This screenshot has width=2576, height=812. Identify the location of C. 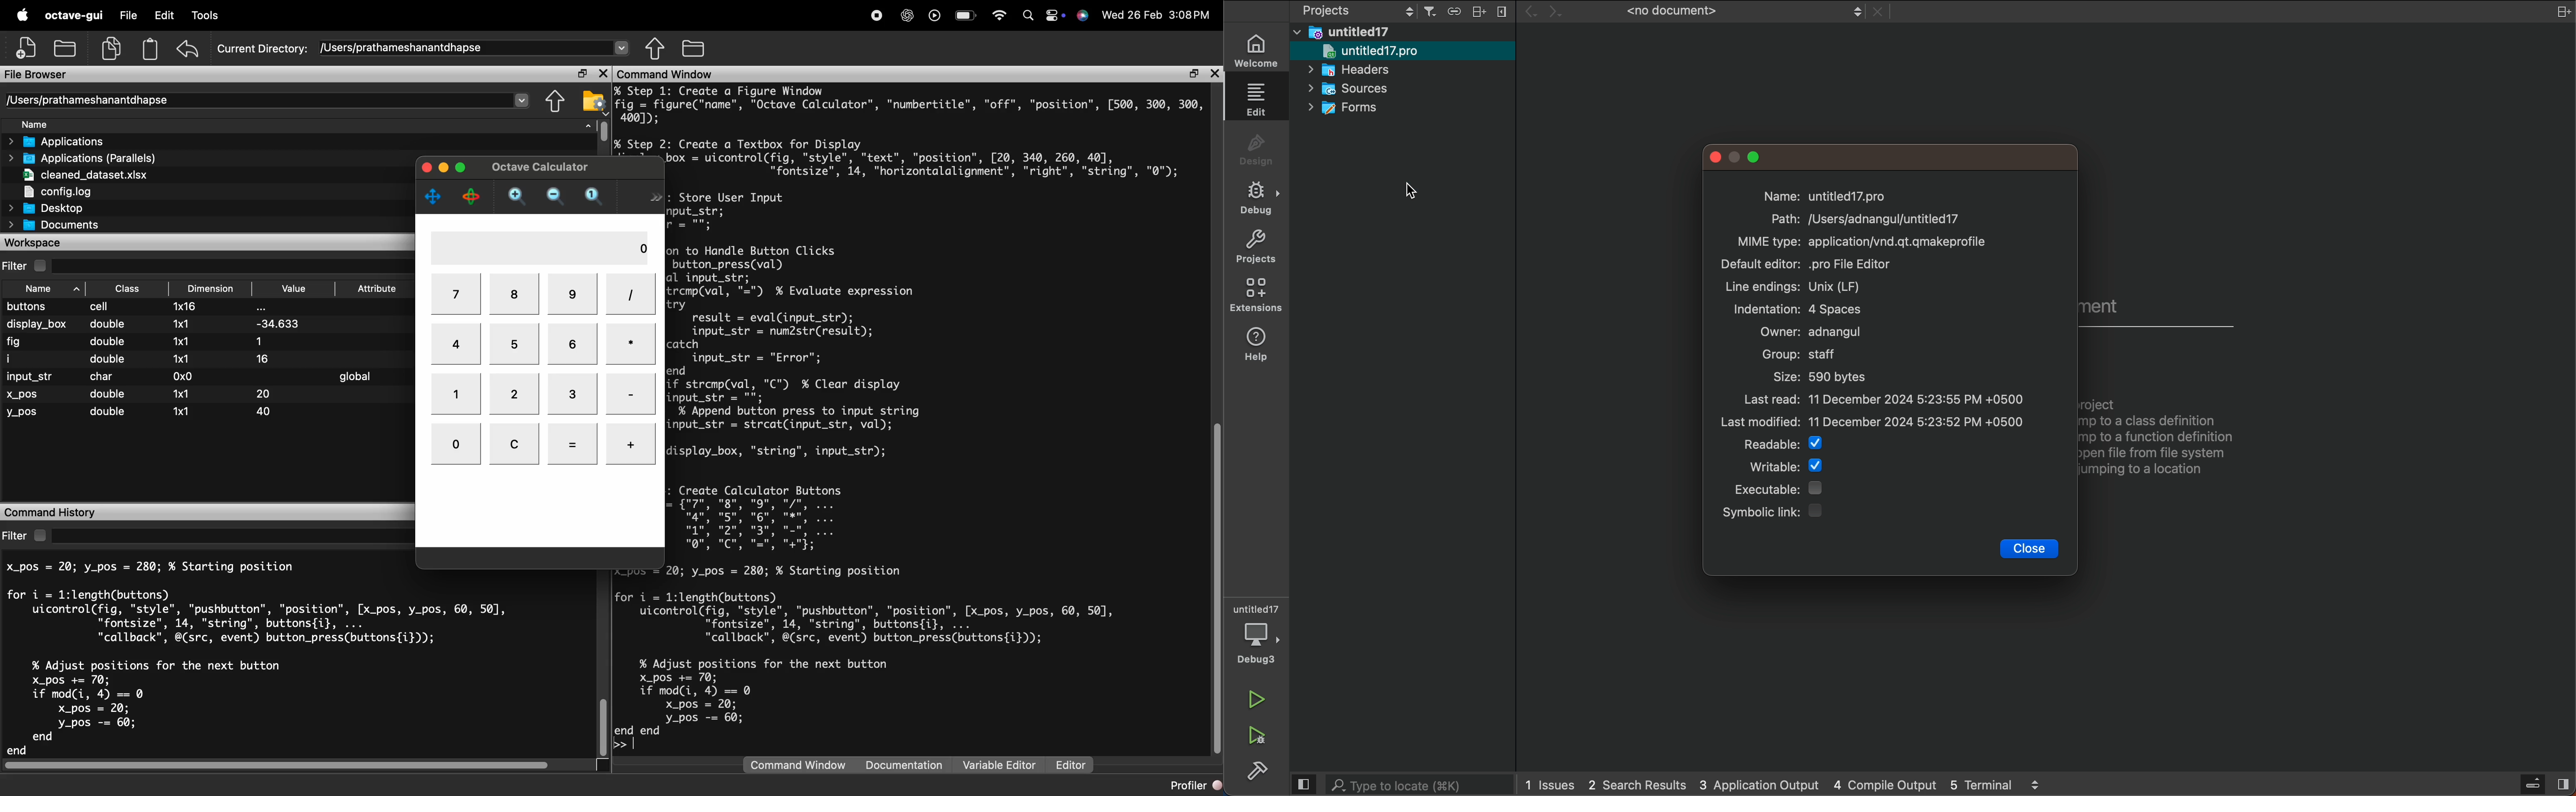
(514, 444).